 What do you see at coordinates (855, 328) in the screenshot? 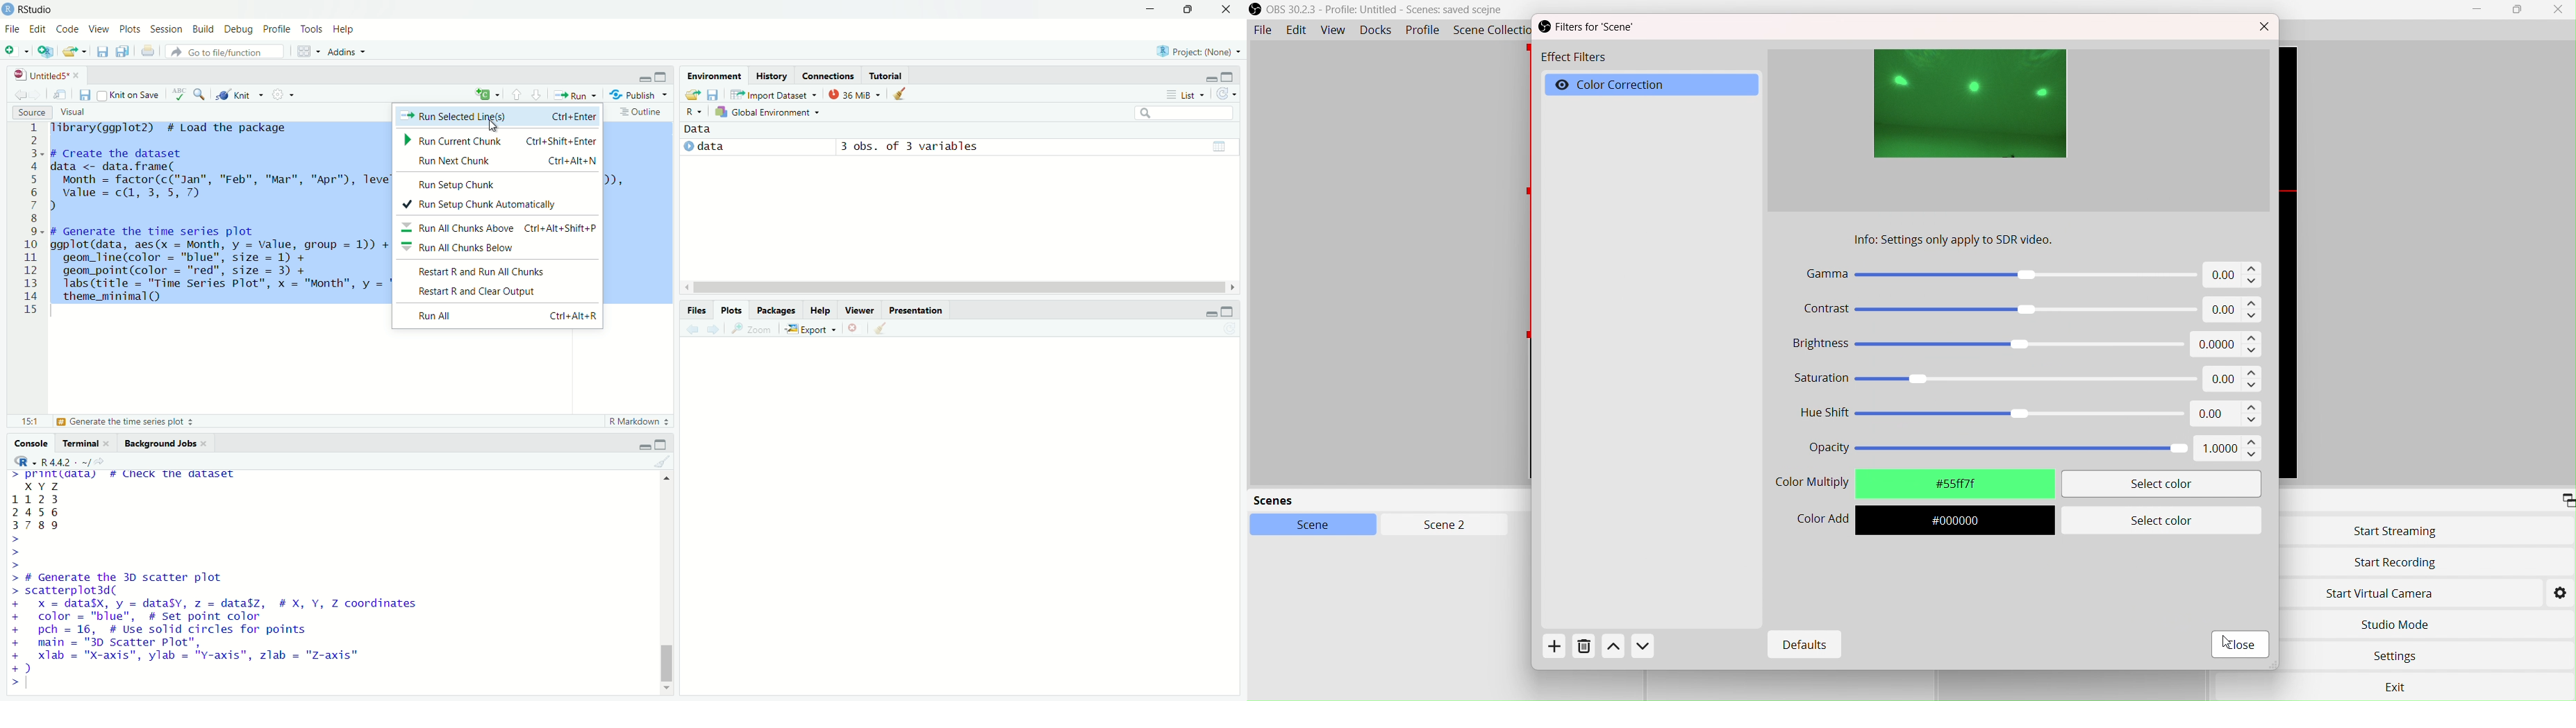
I see `remove the current plot` at bounding box center [855, 328].